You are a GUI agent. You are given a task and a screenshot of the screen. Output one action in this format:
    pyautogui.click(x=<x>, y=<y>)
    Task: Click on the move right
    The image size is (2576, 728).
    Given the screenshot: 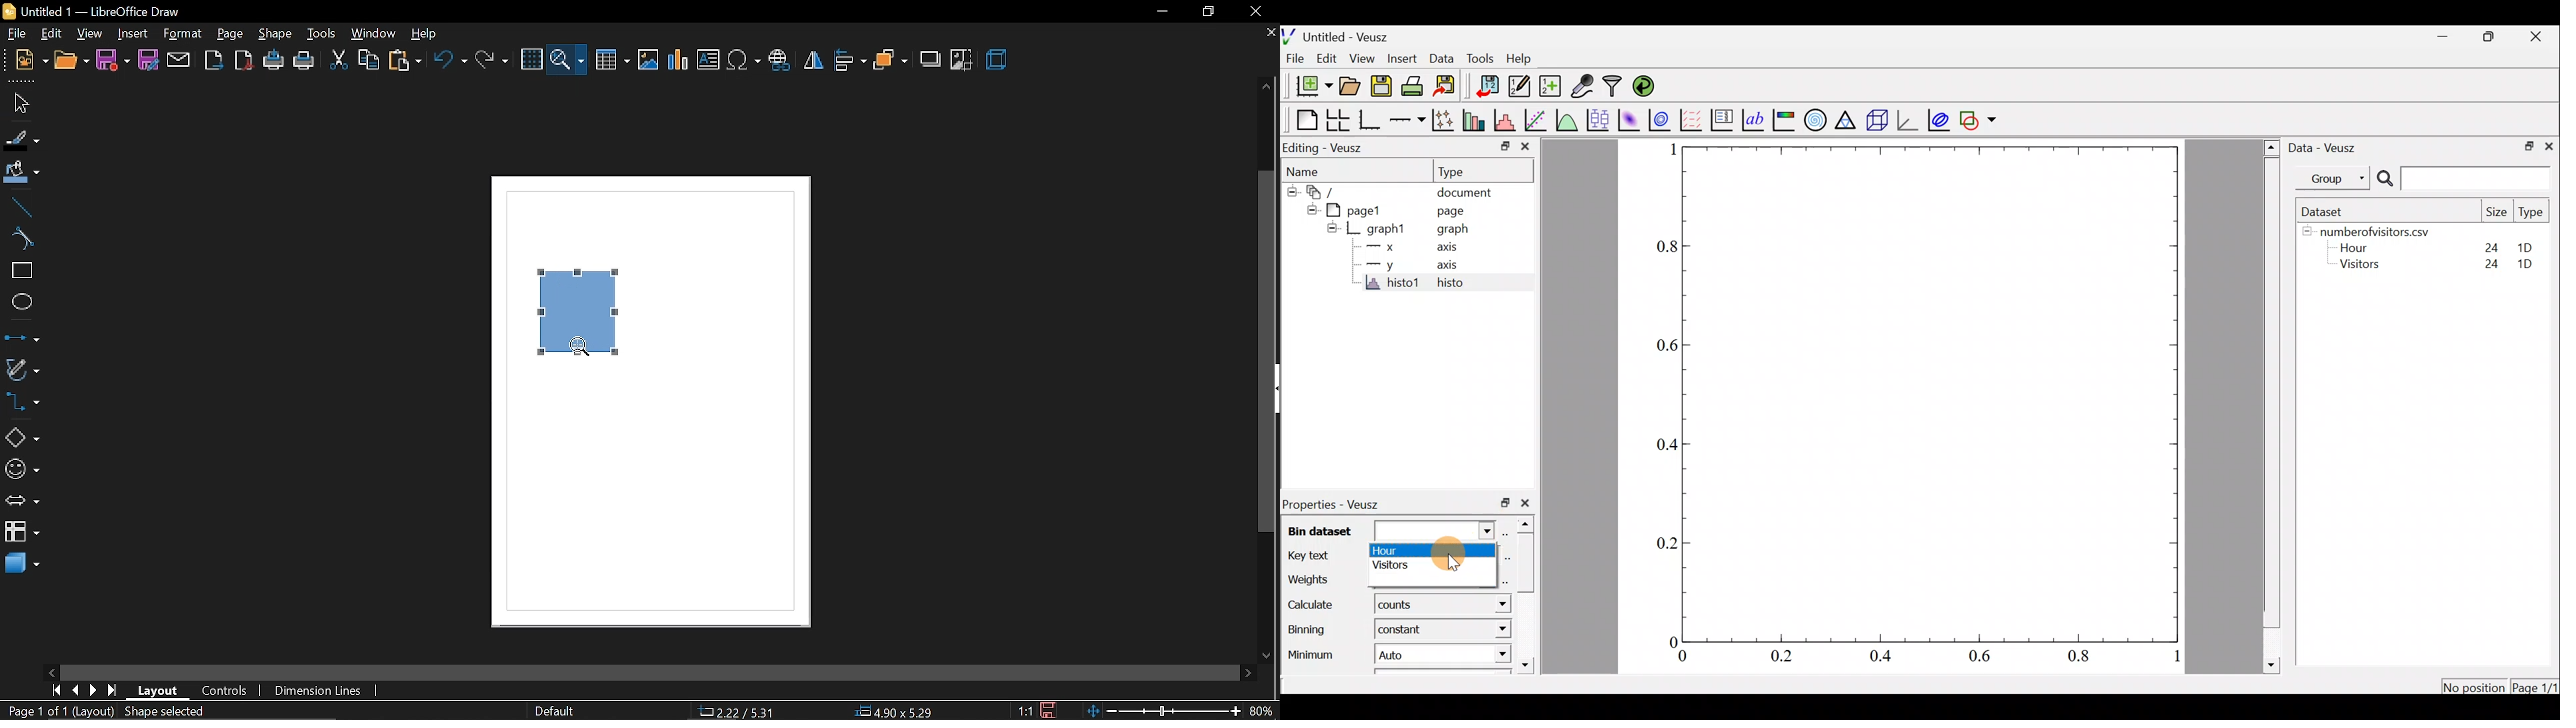 What is the action you would take?
    pyautogui.click(x=1248, y=675)
    